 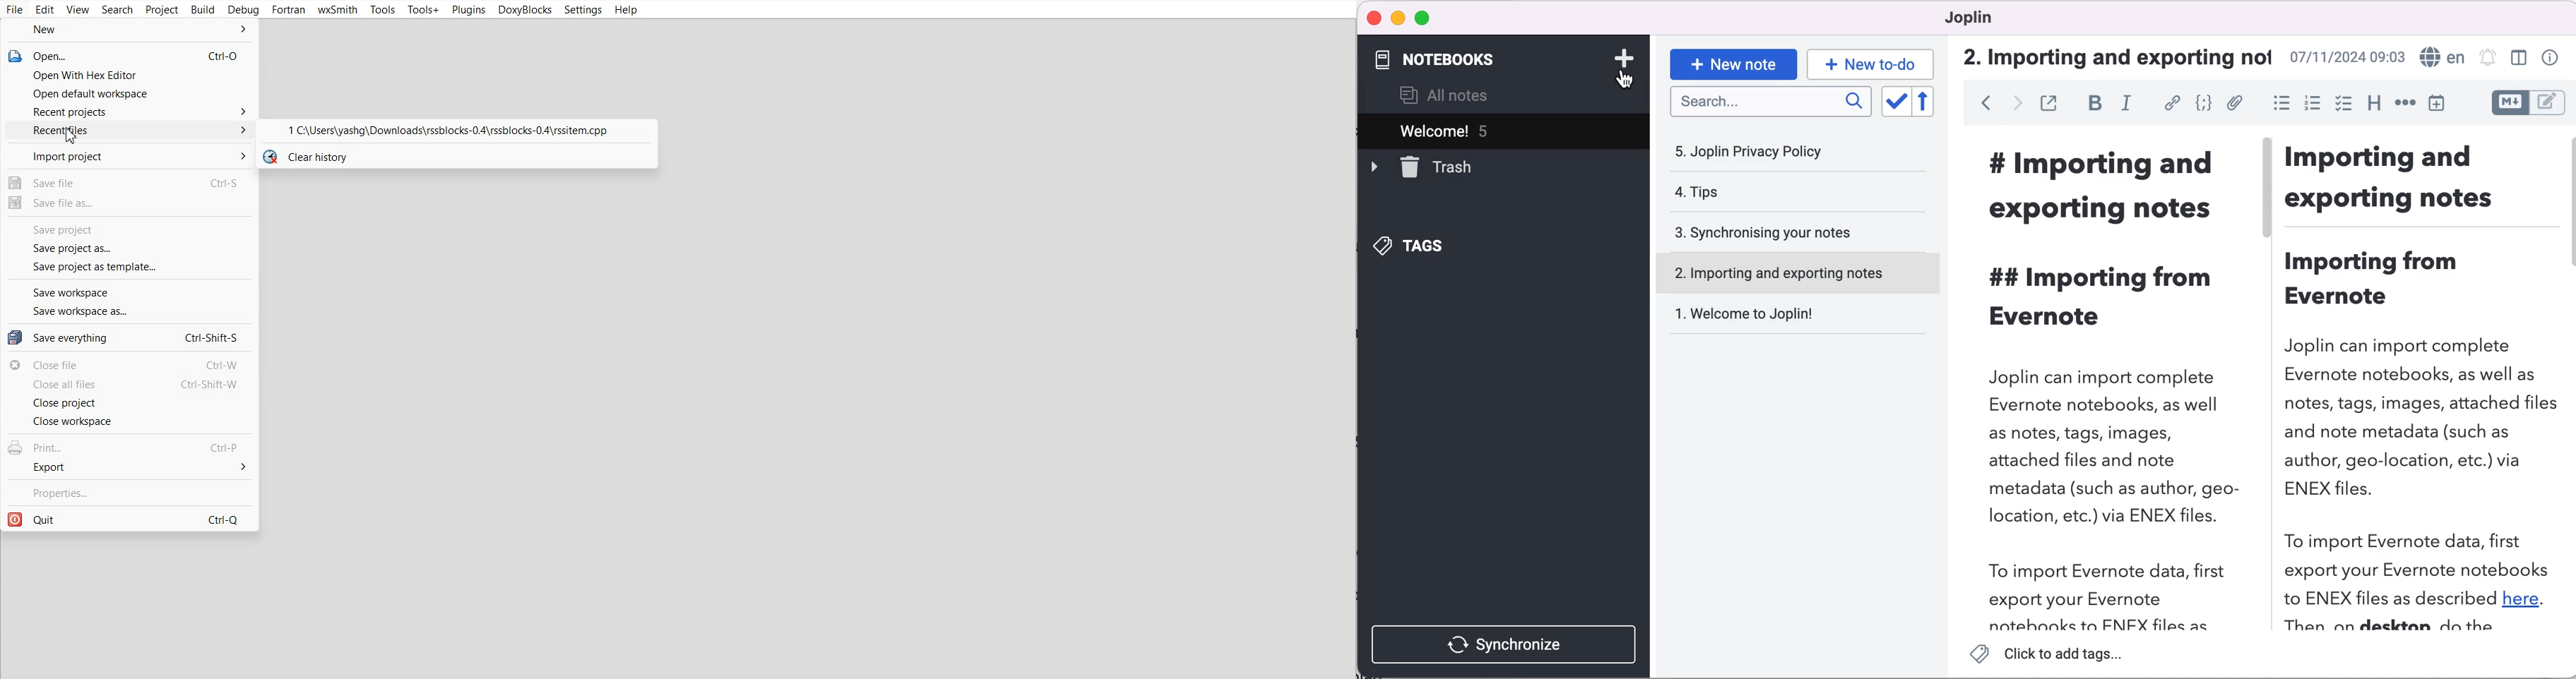 I want to click on back, so click(x=1985, y=106).